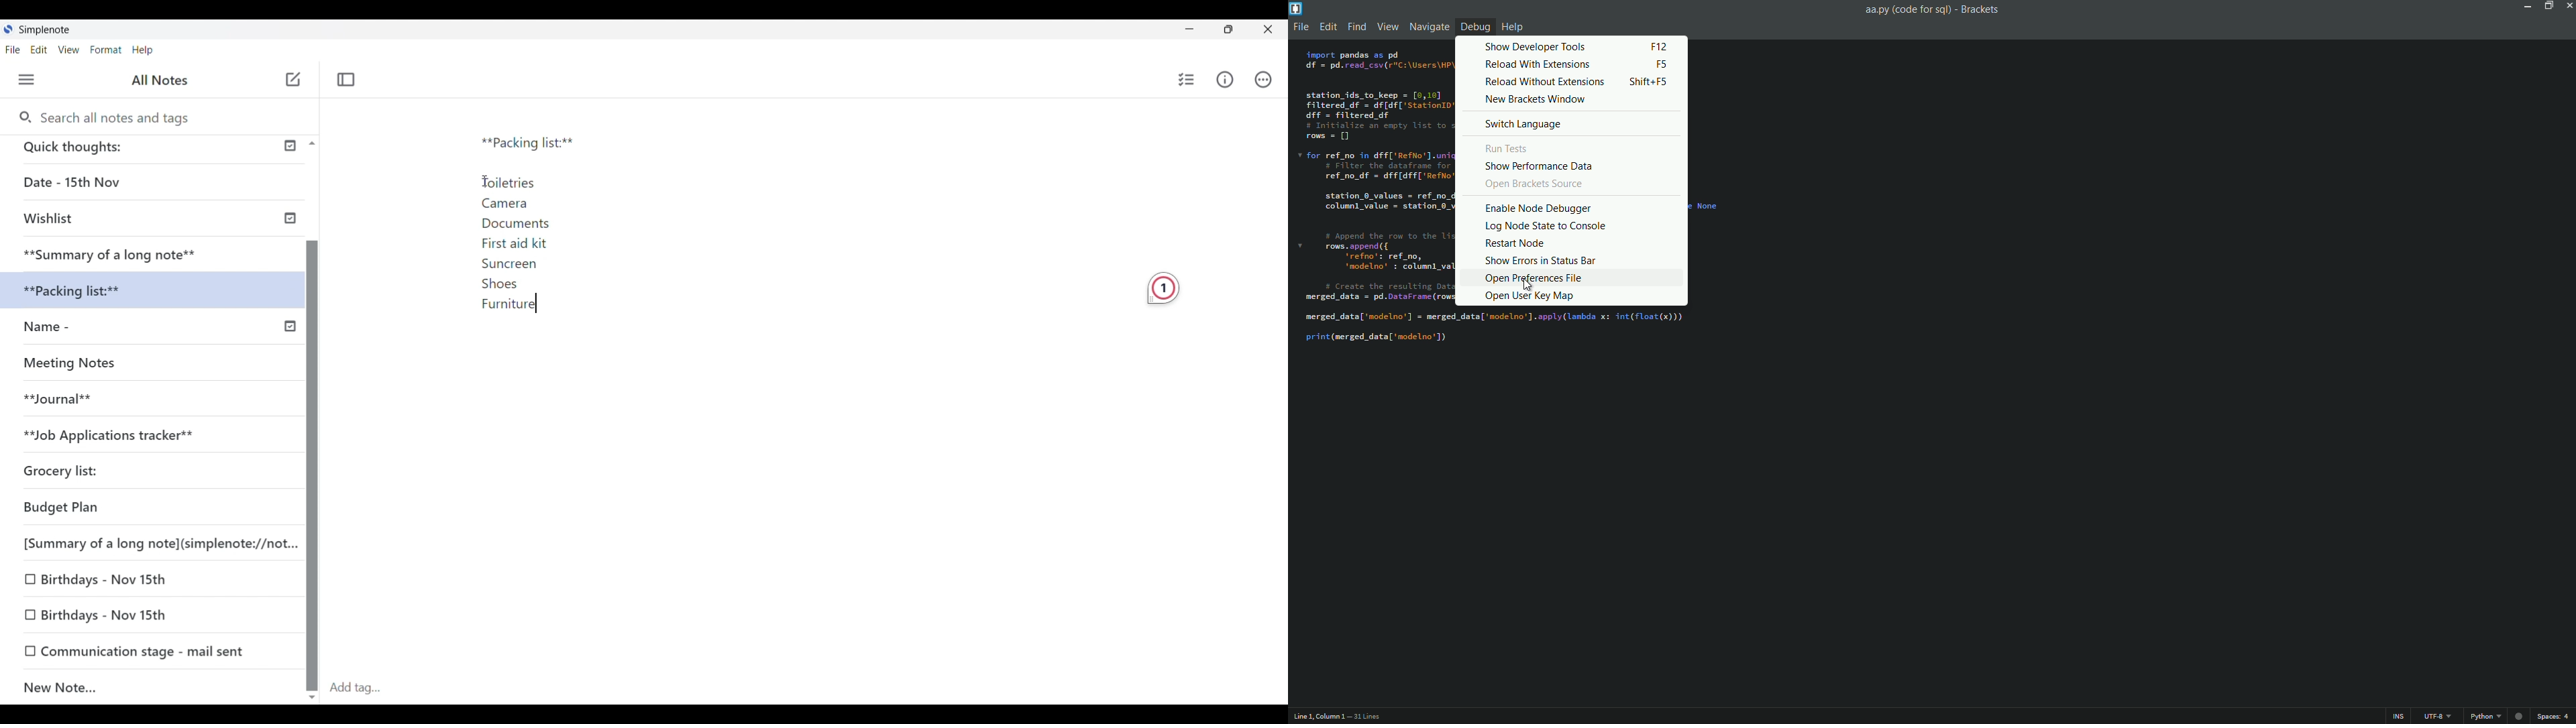  What do you see at coordinates (541, 302) in the screenshot?
I see `Cursor` at bounding box center [541, 302].